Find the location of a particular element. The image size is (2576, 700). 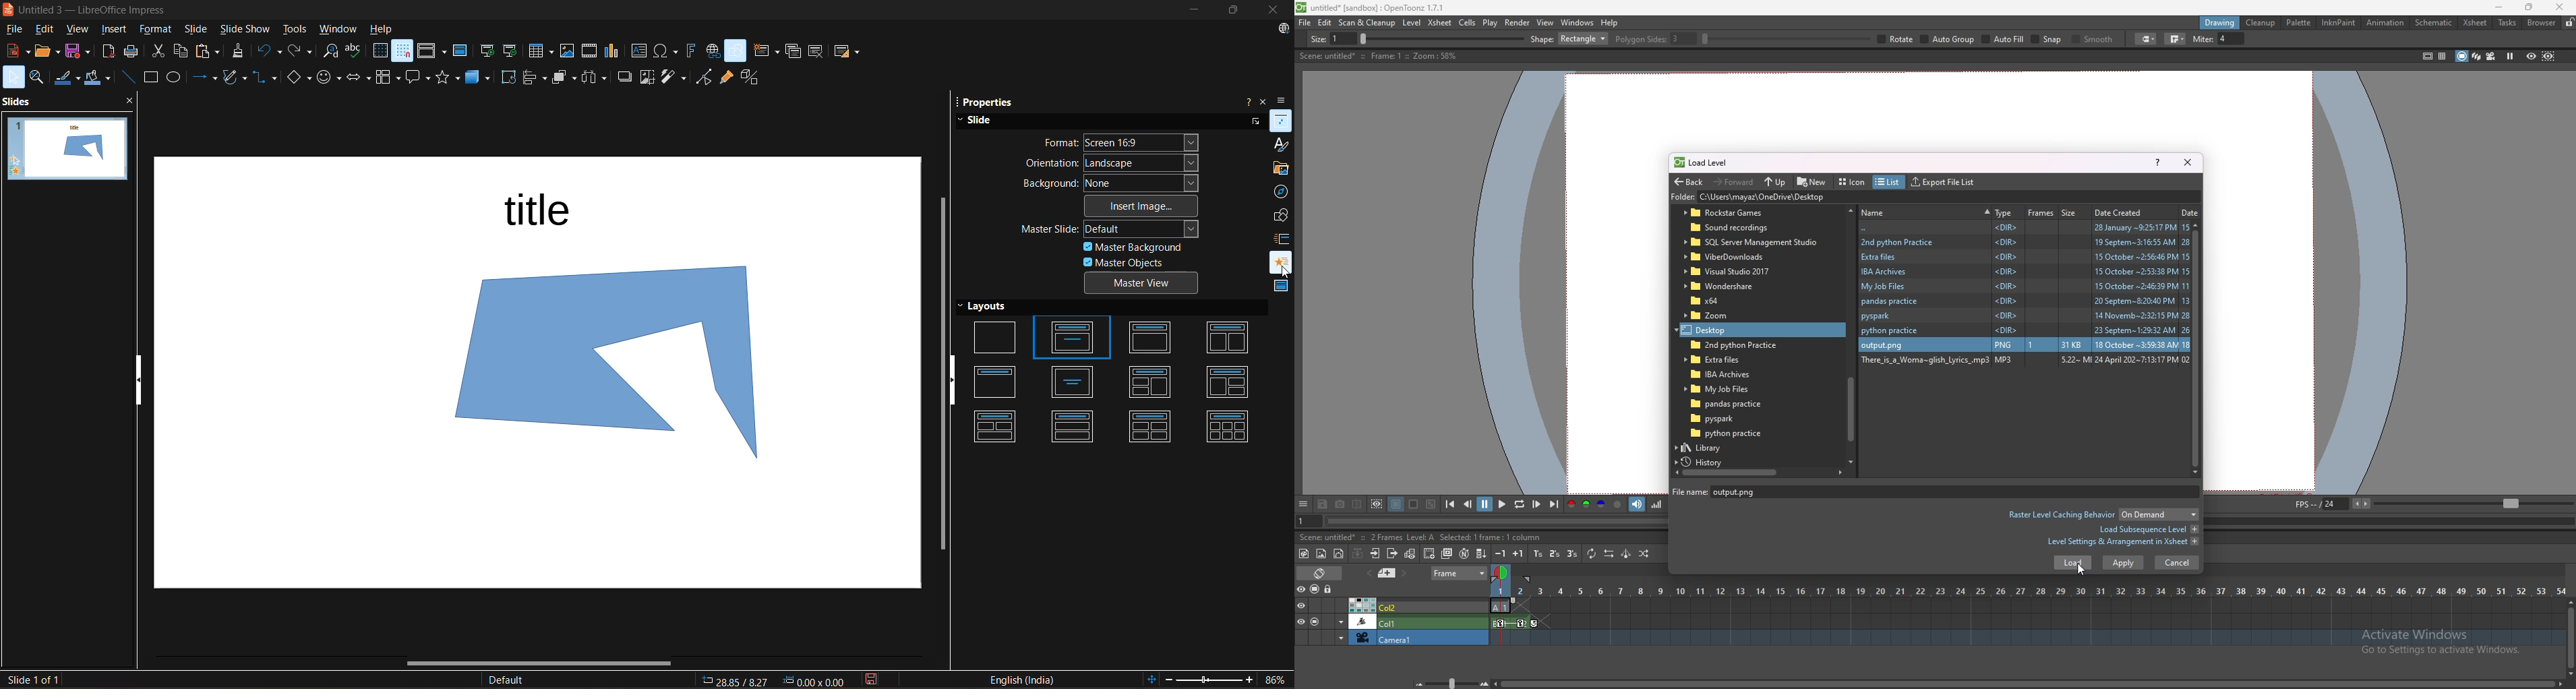

add drawing is located at coordinates (1430, 553).